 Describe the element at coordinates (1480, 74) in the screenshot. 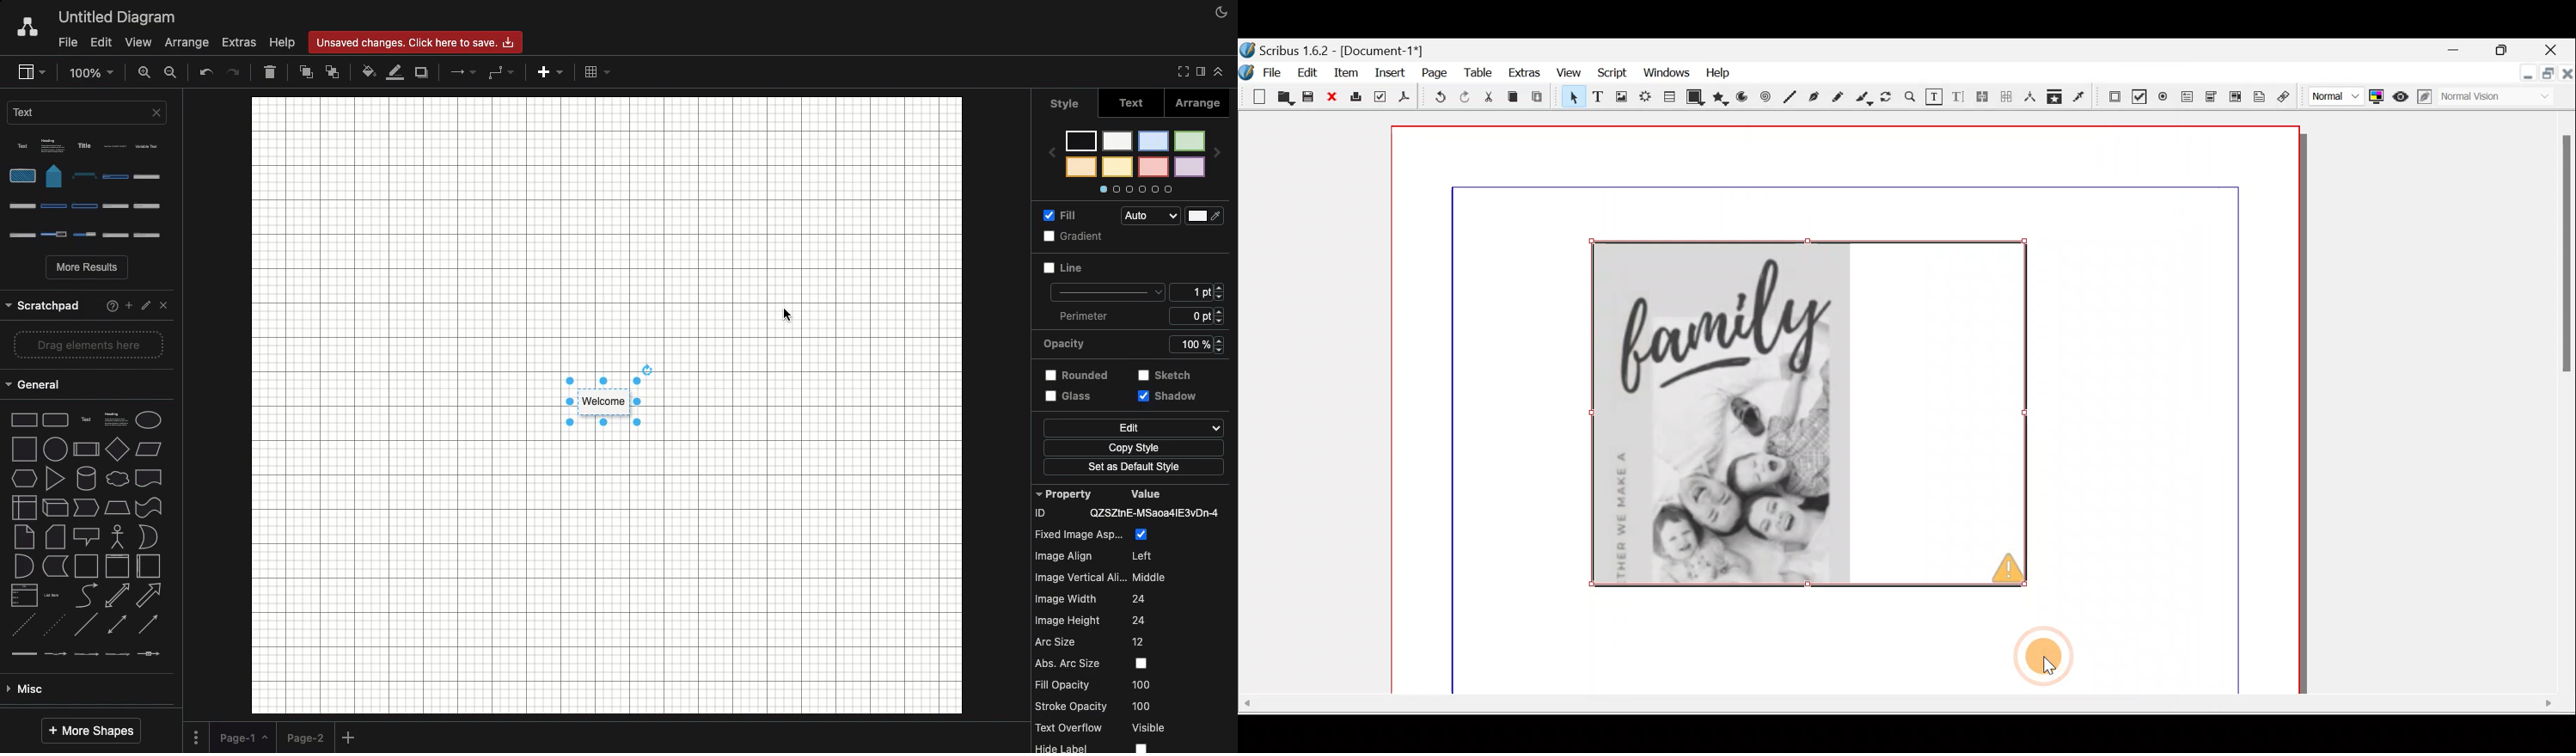

I see `Table` at that location.